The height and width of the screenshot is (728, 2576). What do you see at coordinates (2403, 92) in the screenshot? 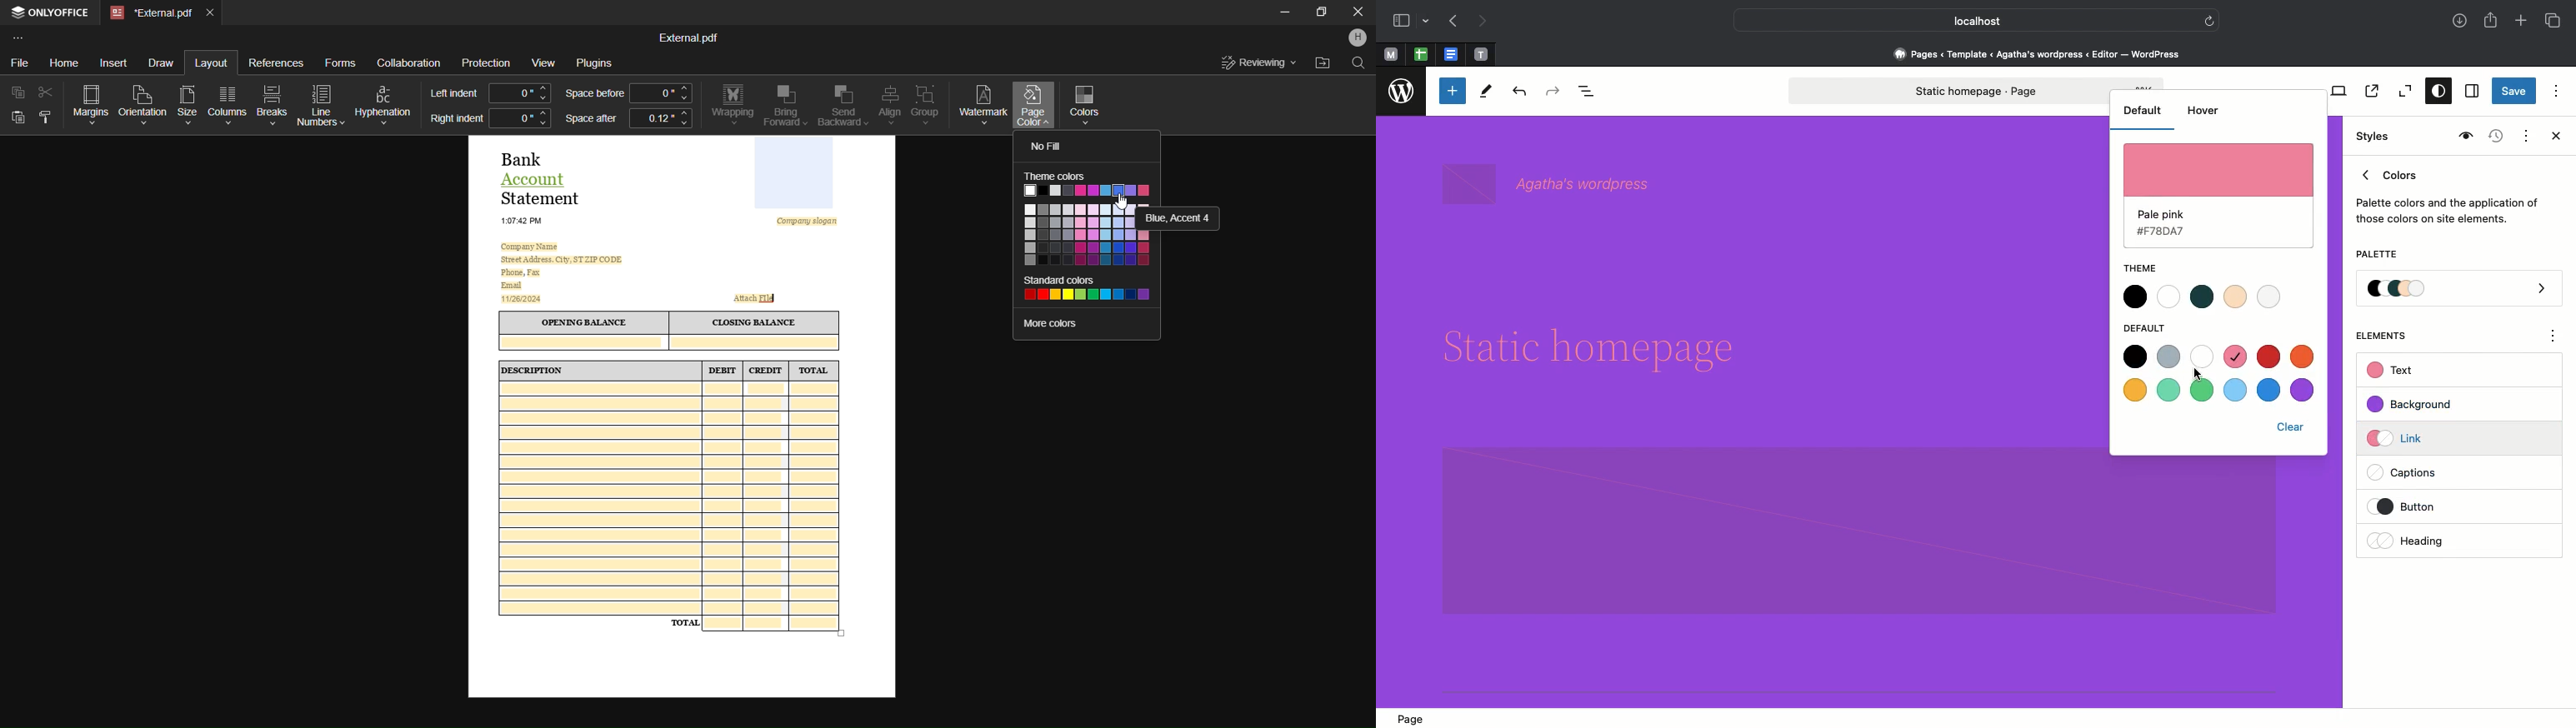
I see `Zoom out` at bounding box center [2403, 92].